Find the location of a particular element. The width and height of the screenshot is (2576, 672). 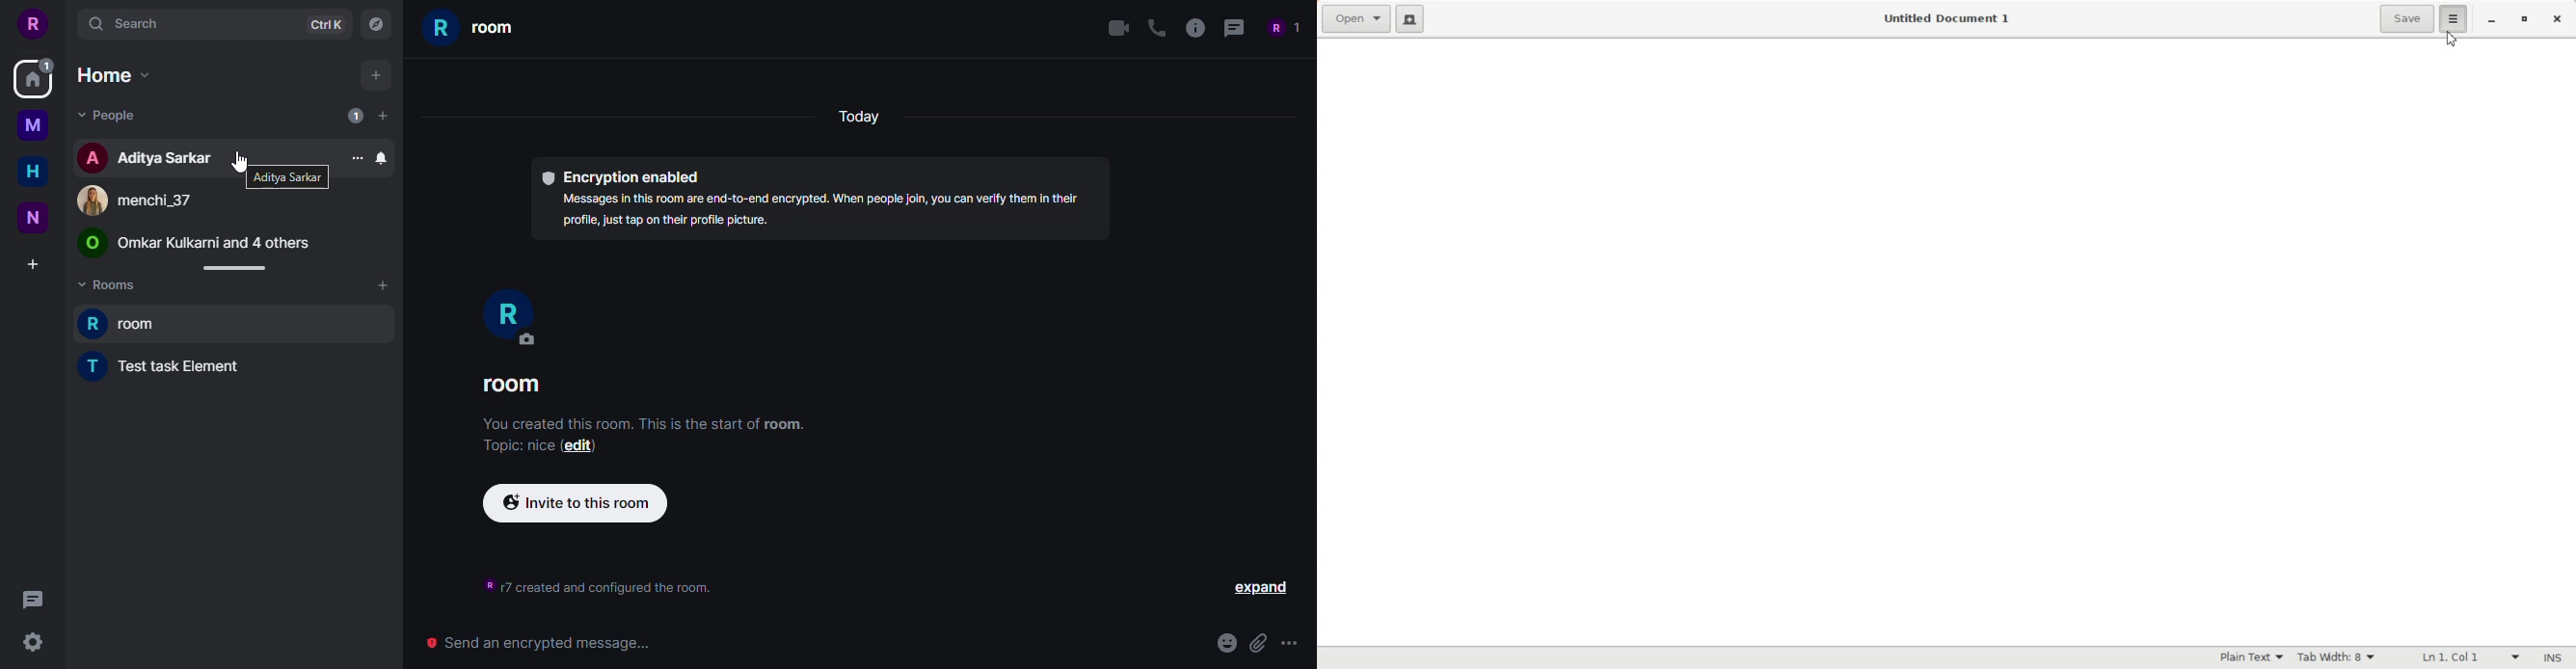

room is located at coordinates (473, 31).